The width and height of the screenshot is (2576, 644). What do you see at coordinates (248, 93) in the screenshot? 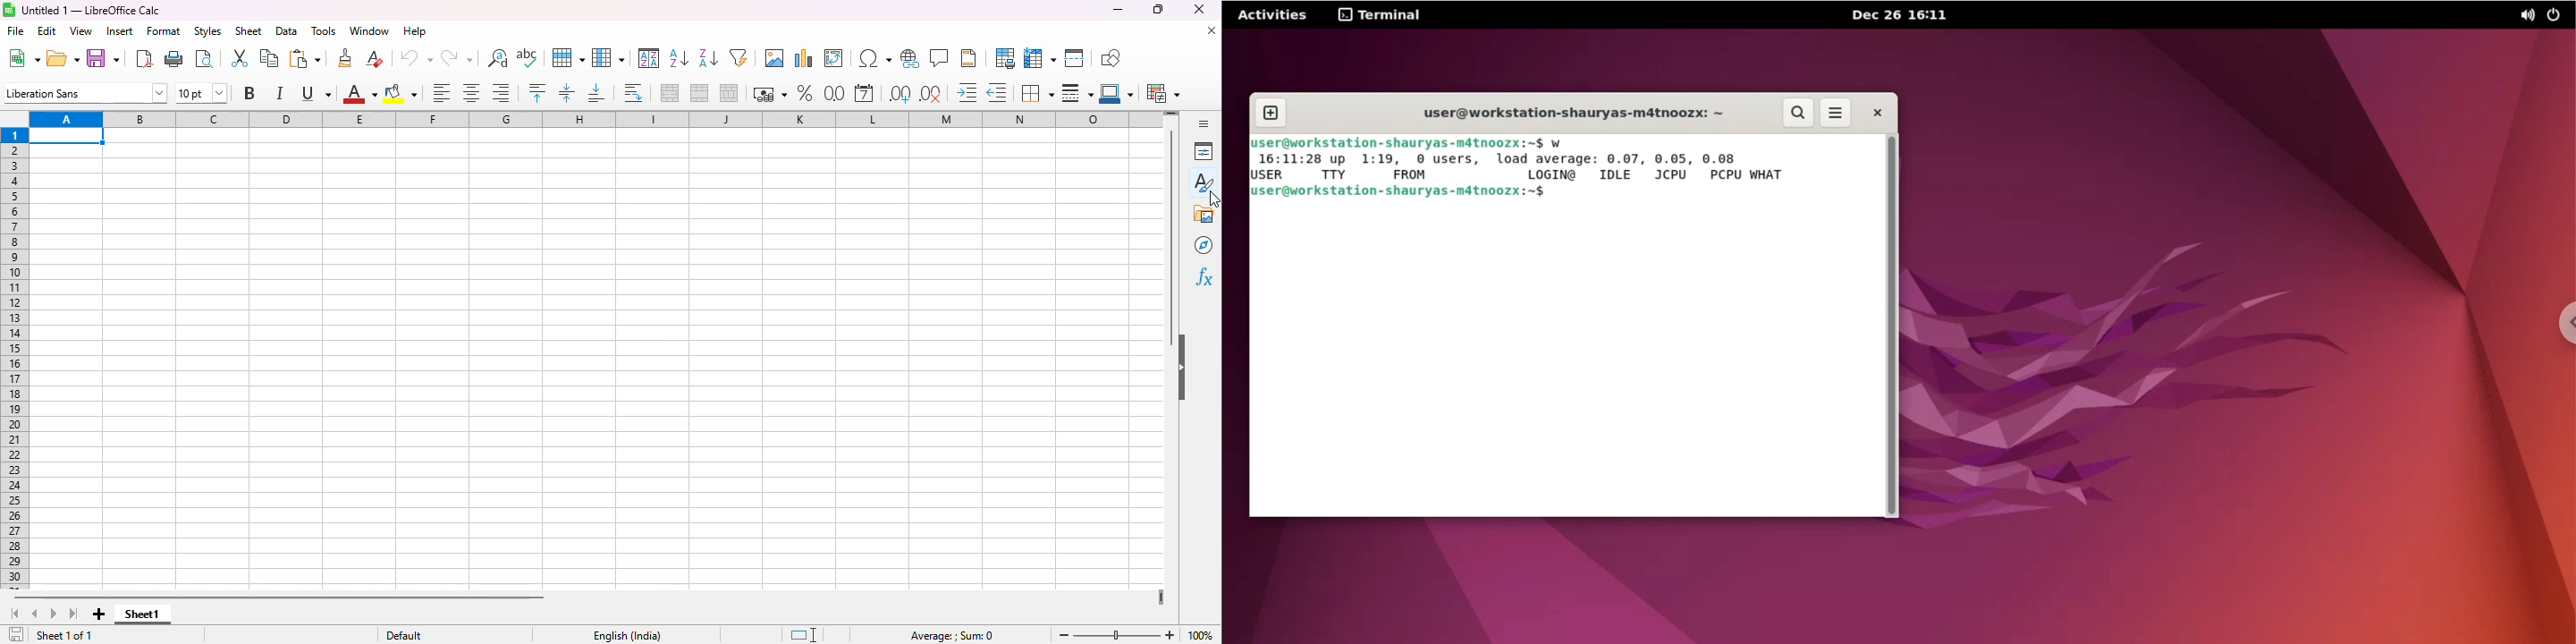
I see `bold` at bounding box center [248, 93].